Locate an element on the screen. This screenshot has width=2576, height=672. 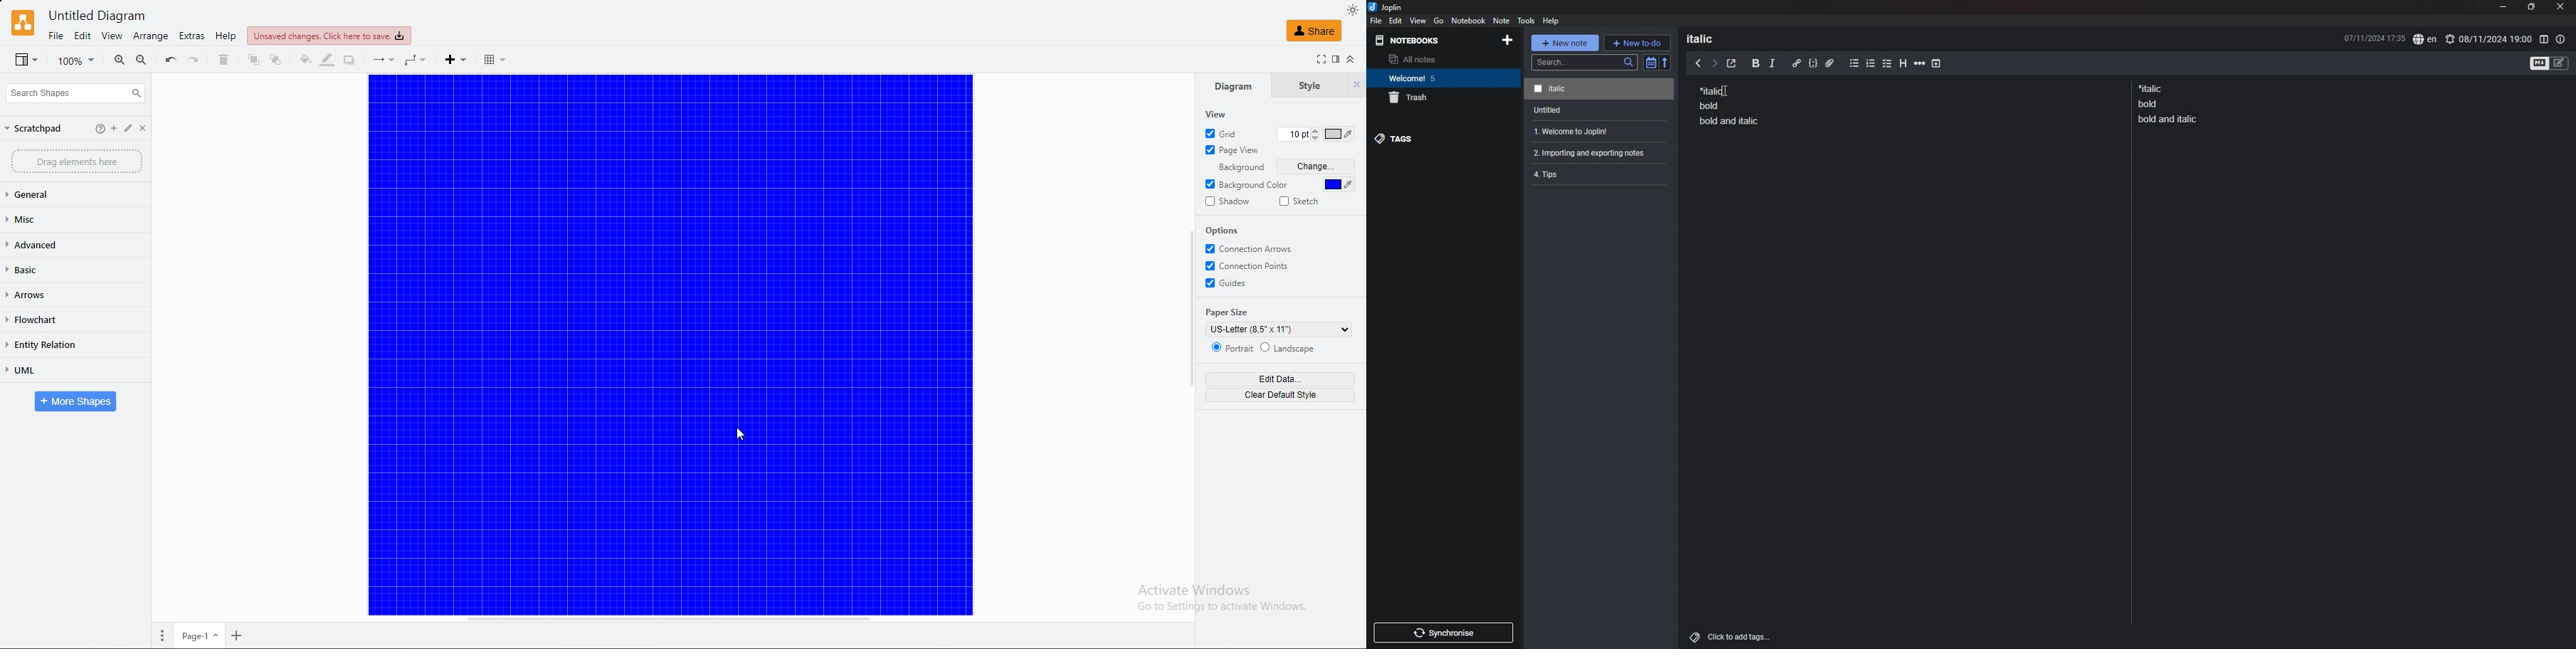
vertical scroll bar is located at coordinates (1192, 308).